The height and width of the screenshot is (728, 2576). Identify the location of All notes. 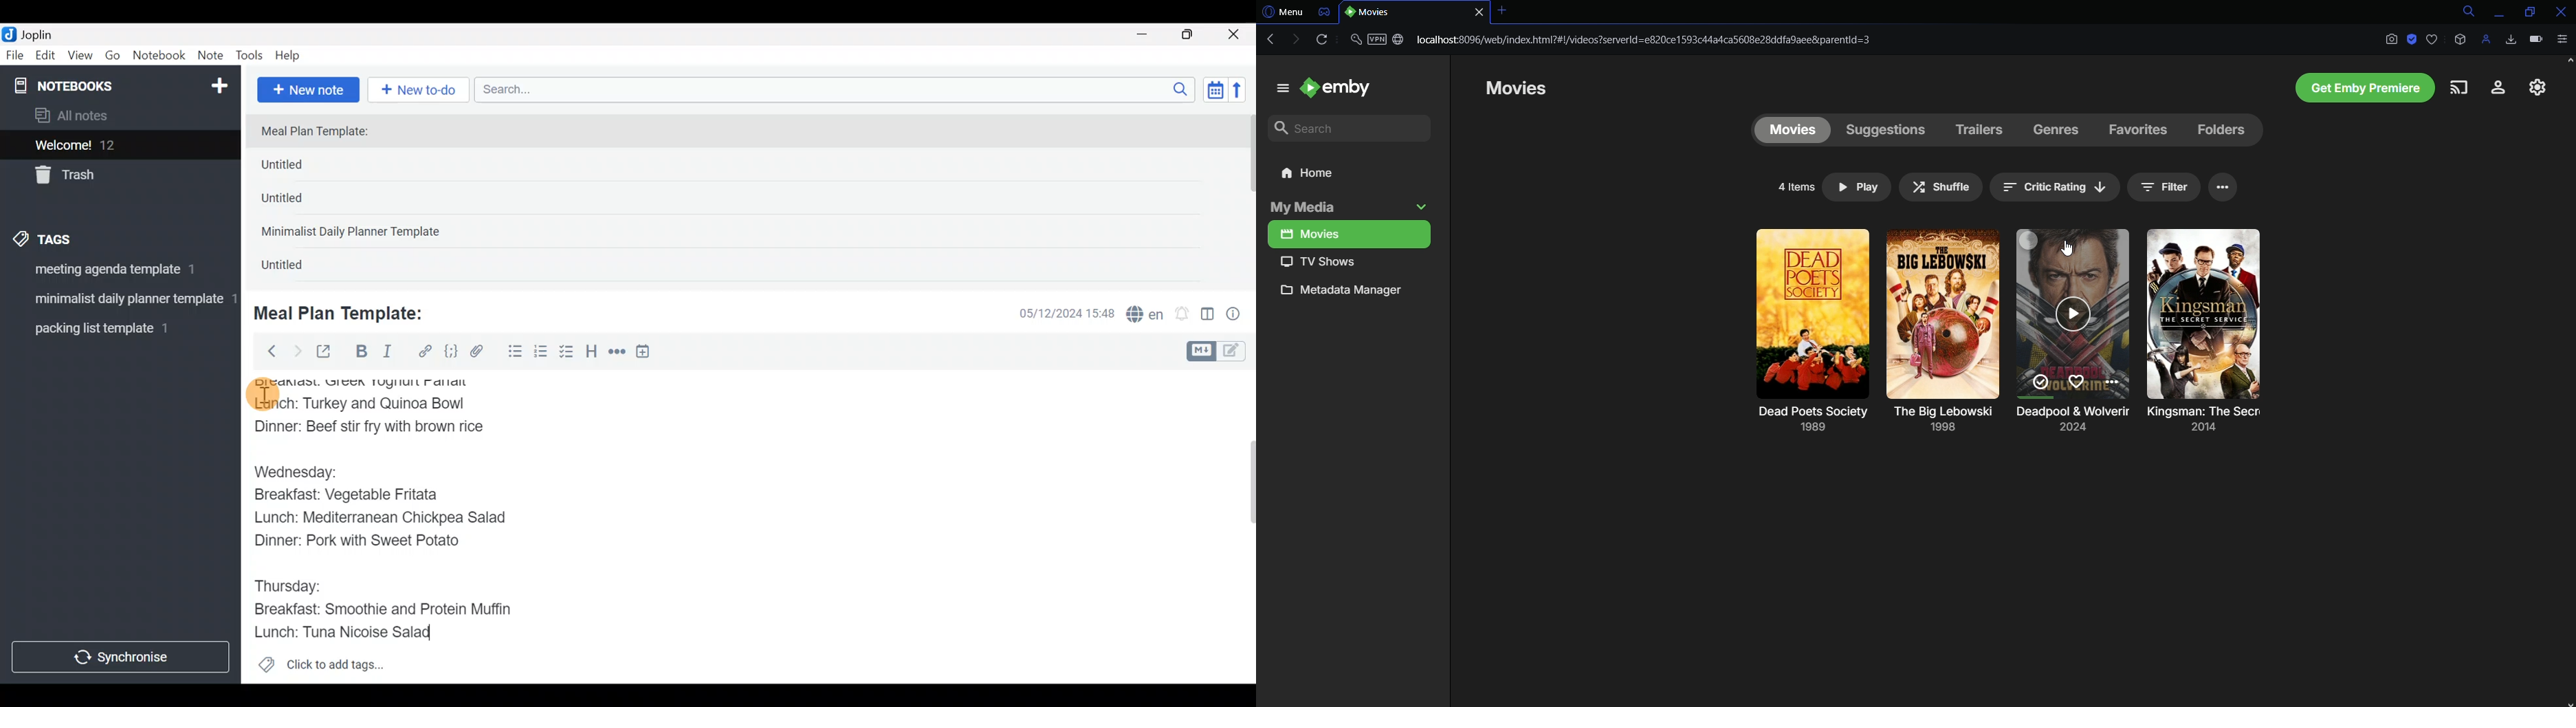
(117, 117).